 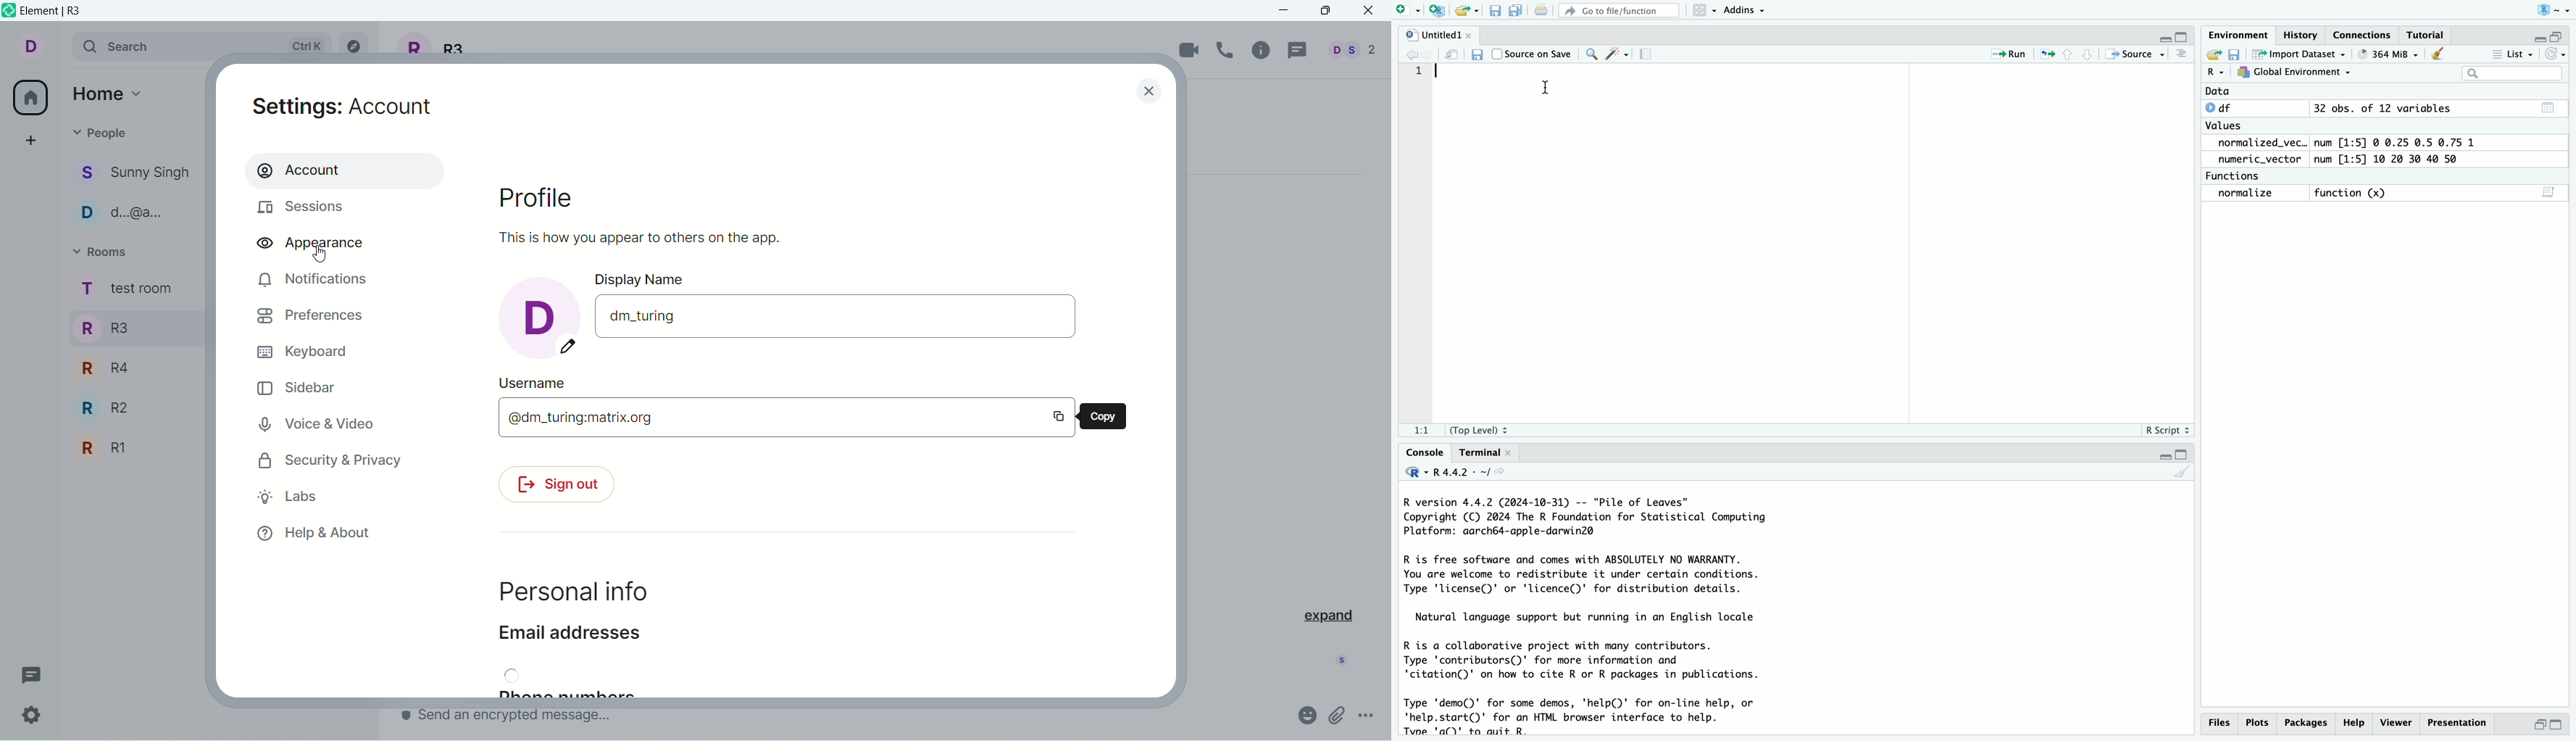 I want to click on expand, so click(x=1327, y=614).